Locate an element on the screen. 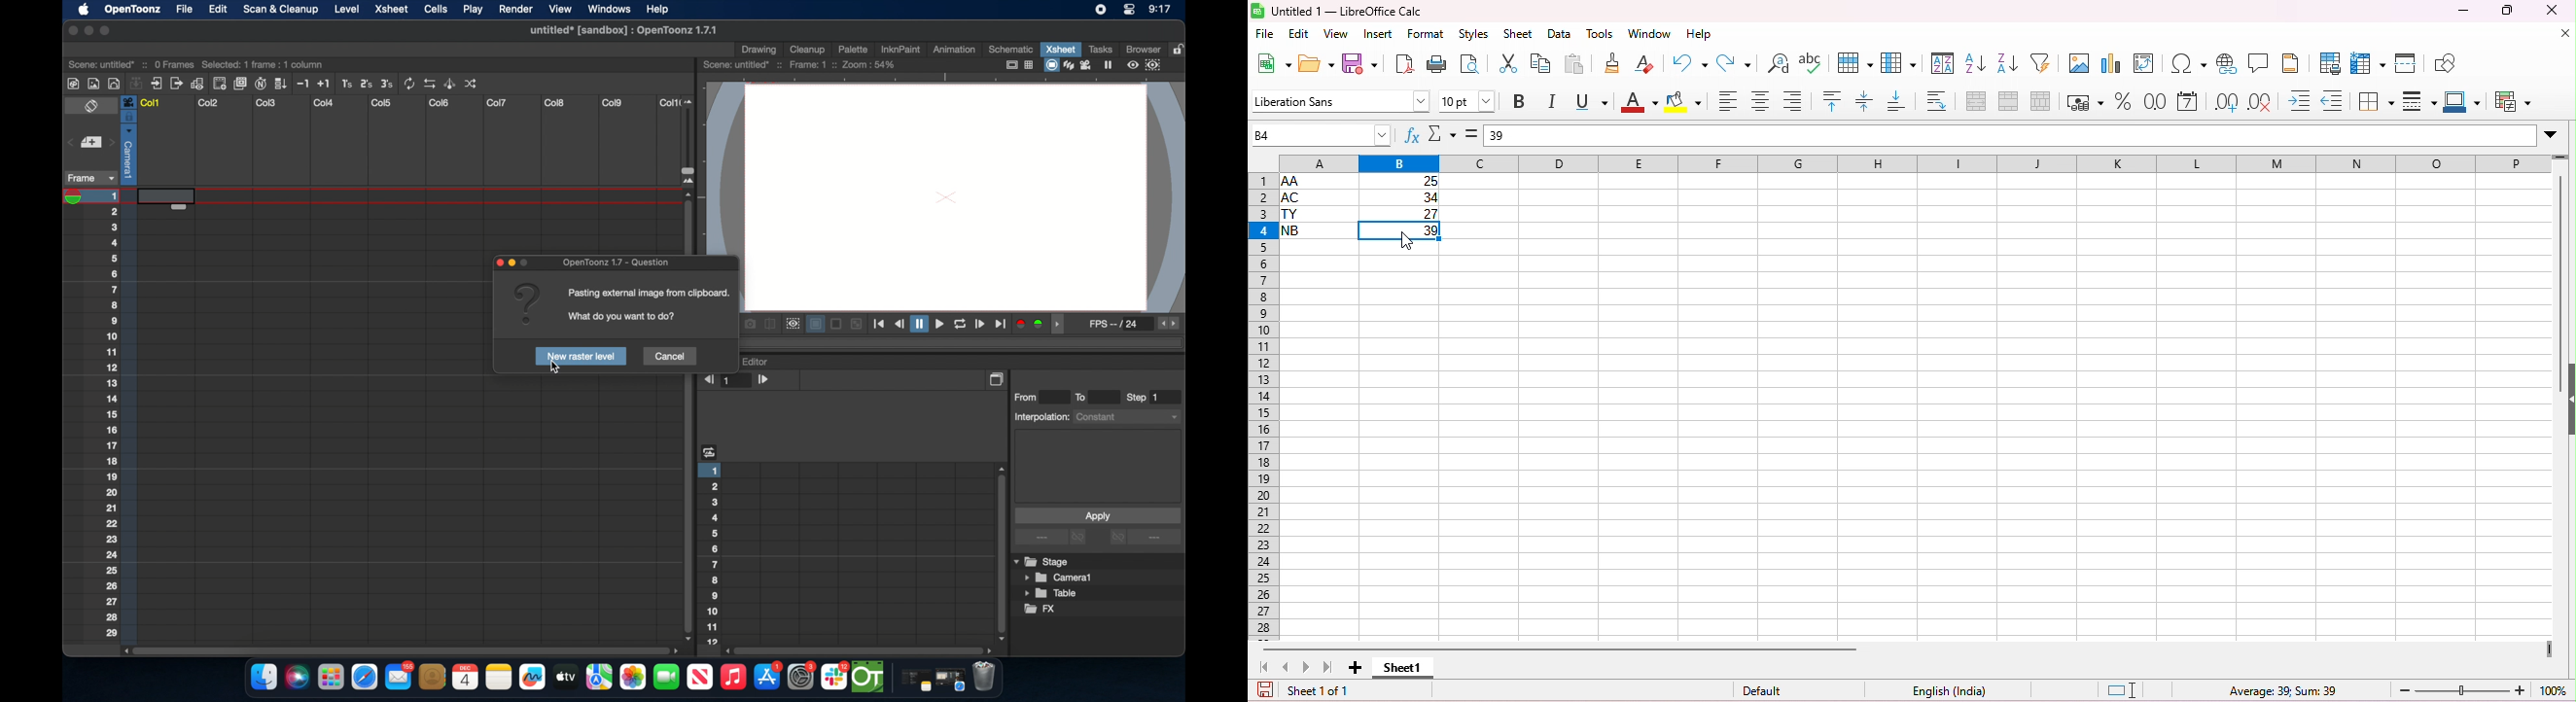  scan & clean up is located at coordinates (280, 10).